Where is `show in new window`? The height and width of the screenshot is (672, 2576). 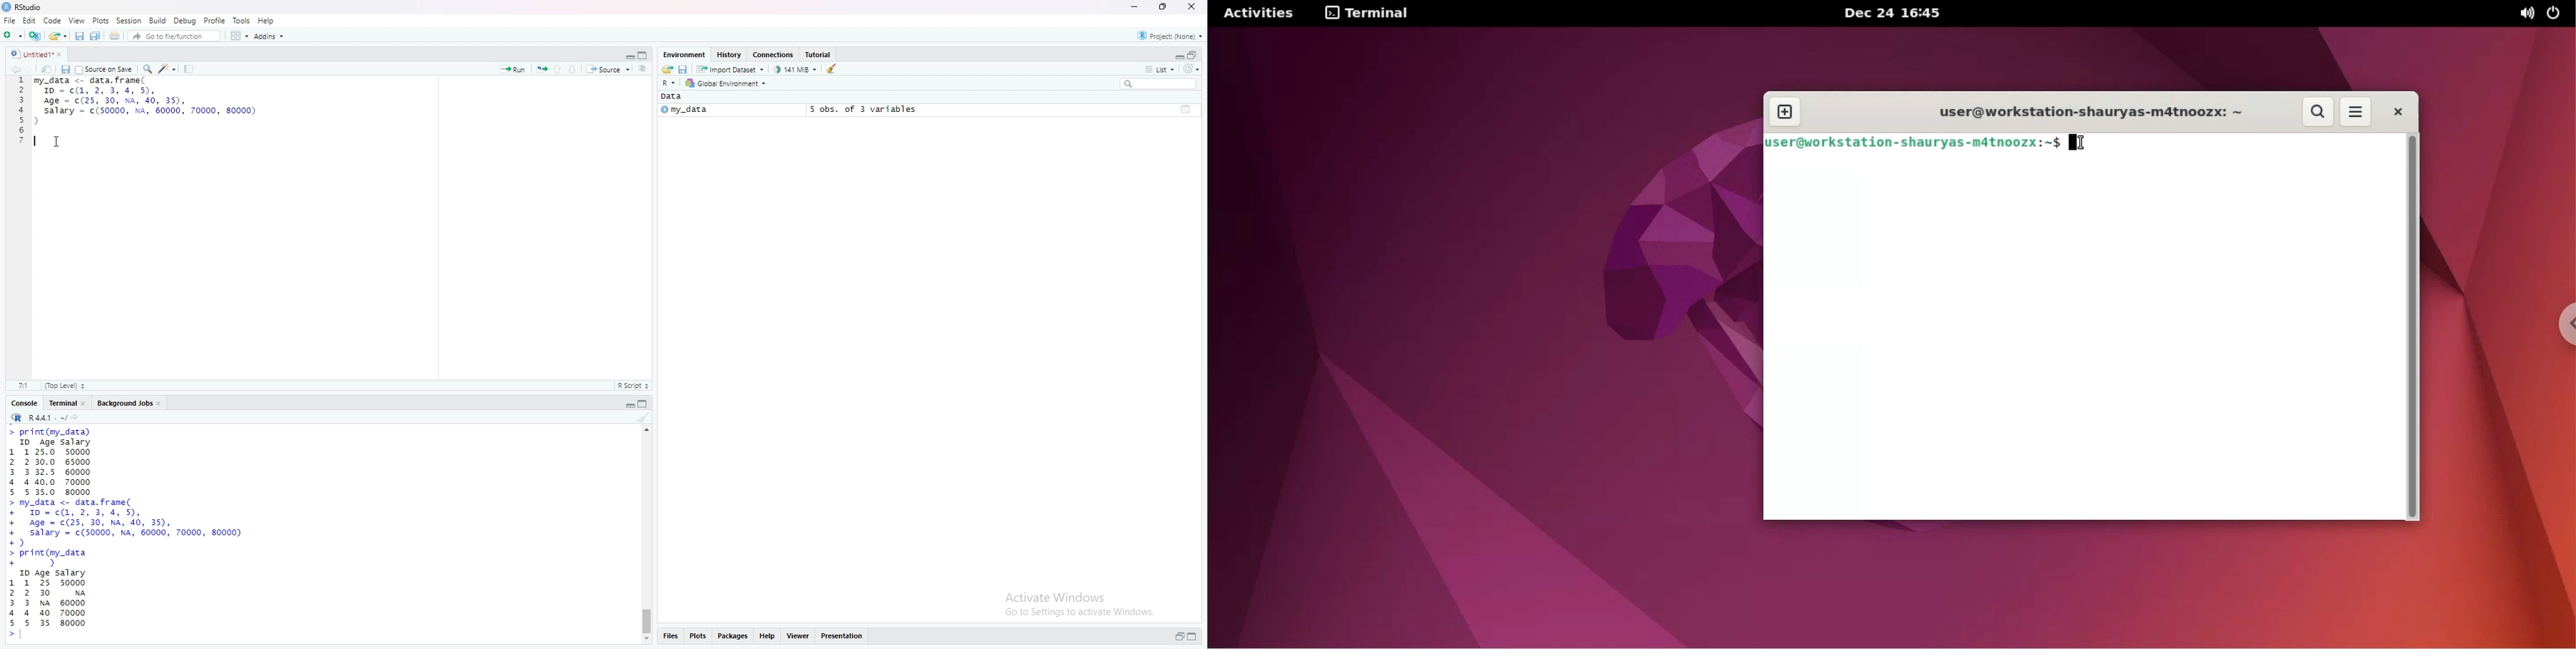
show in new window is located at coordinates (47, 70).